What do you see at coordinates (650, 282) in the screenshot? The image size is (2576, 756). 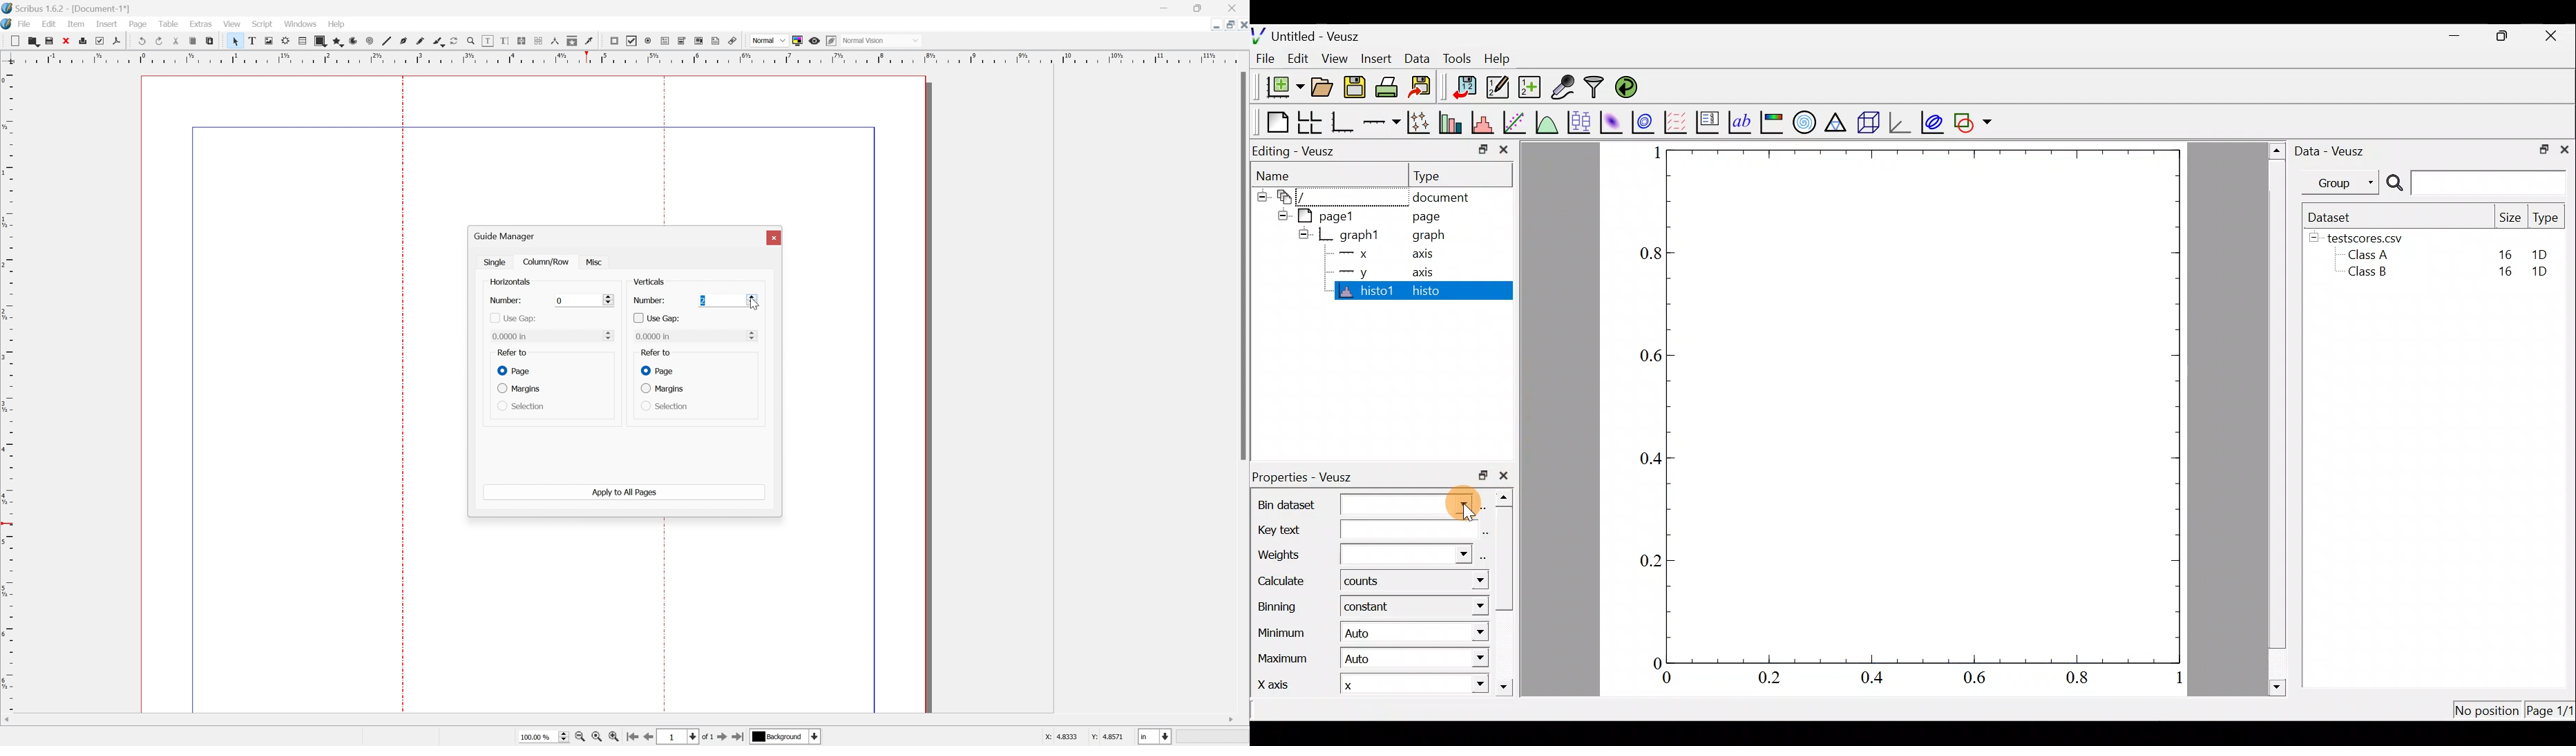 I see `verticals` at bounding box center [650, 282].